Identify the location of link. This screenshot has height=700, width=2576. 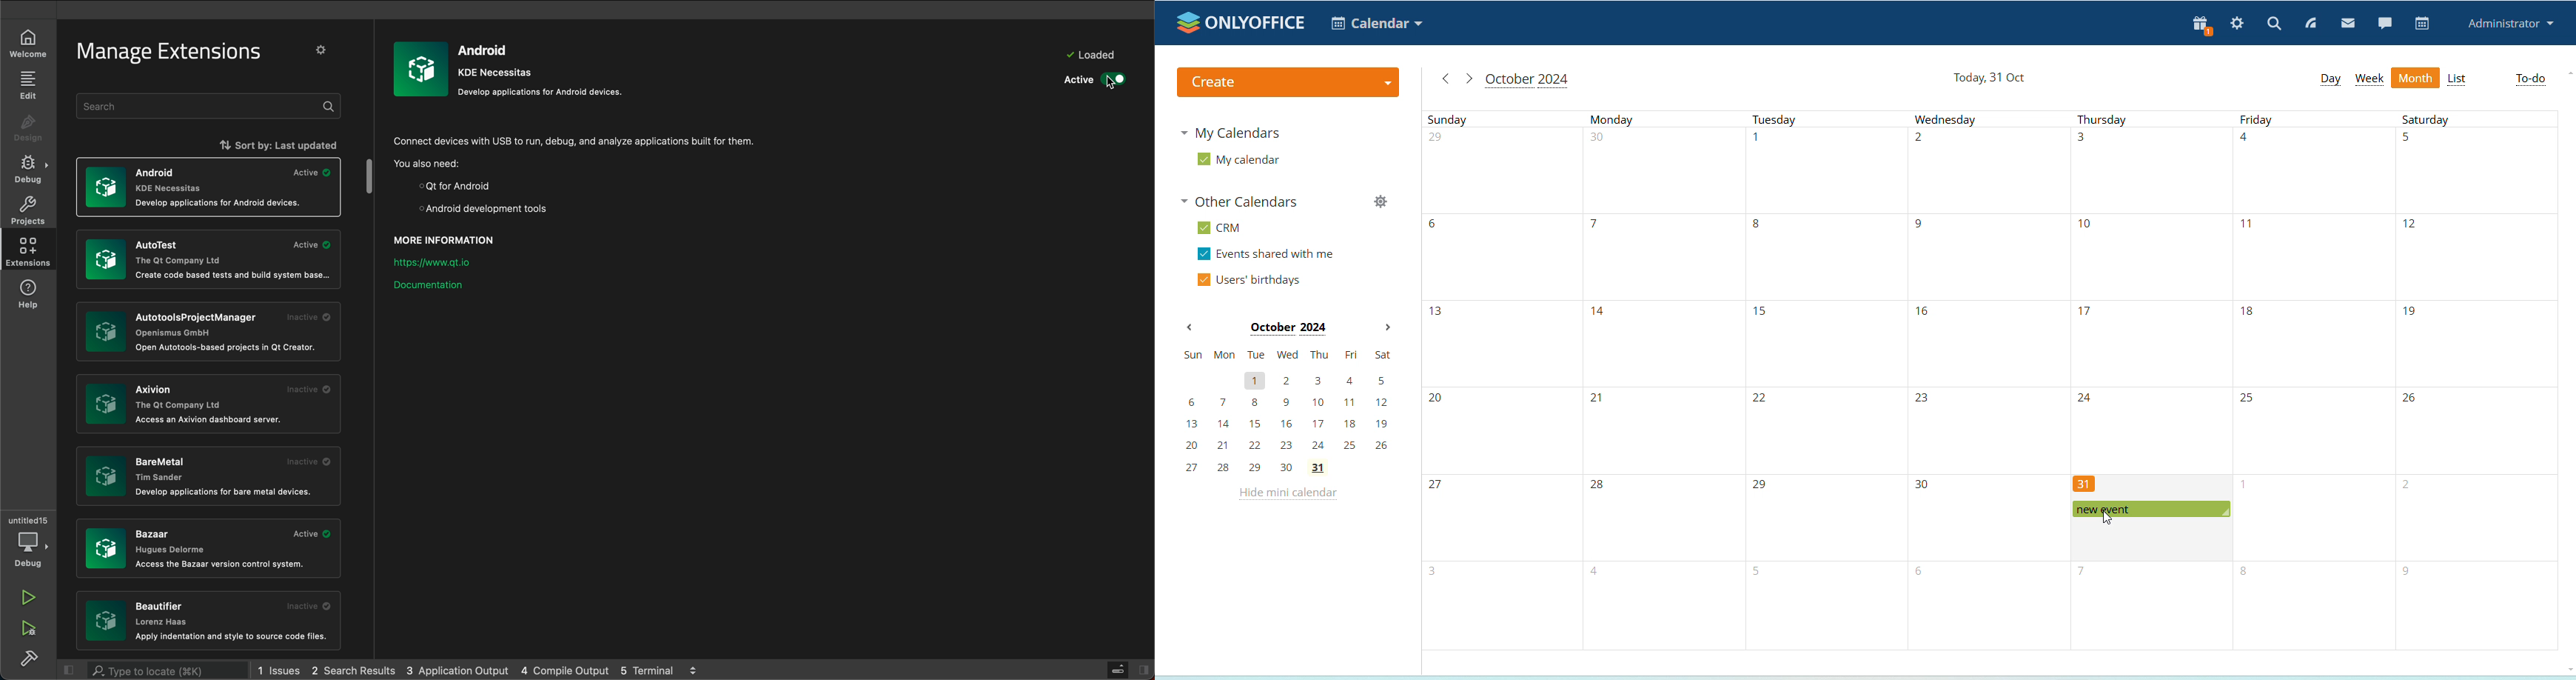
(441, 261).